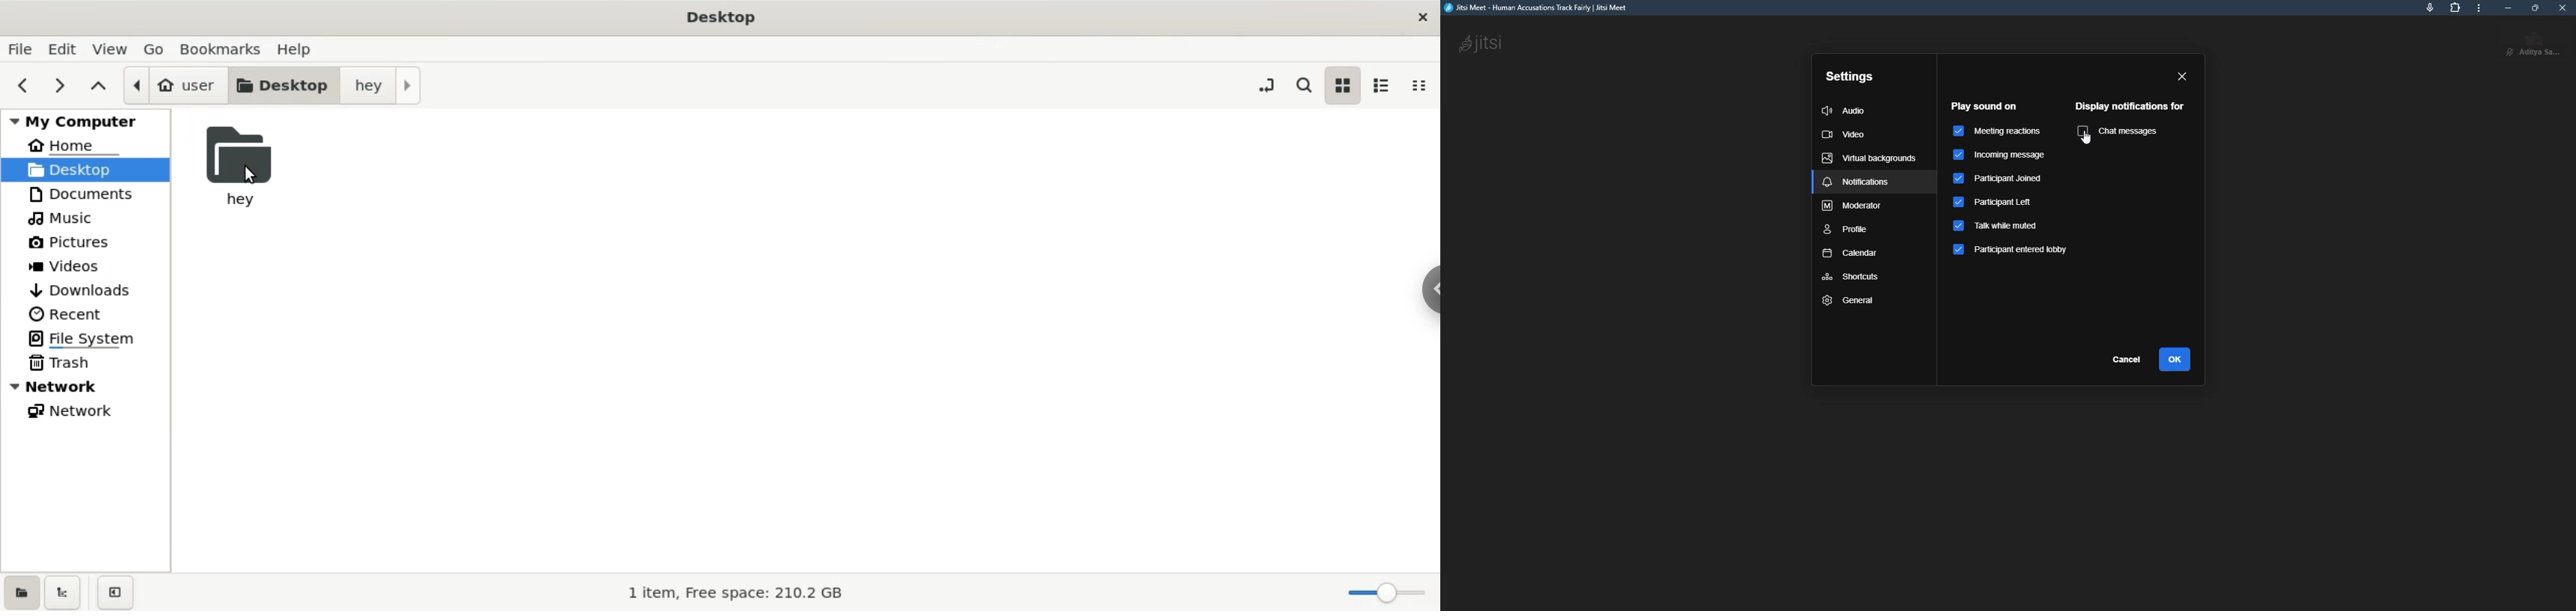 This screenshot has width=2576, height=616. I want to click on edit, so click(63, 49).